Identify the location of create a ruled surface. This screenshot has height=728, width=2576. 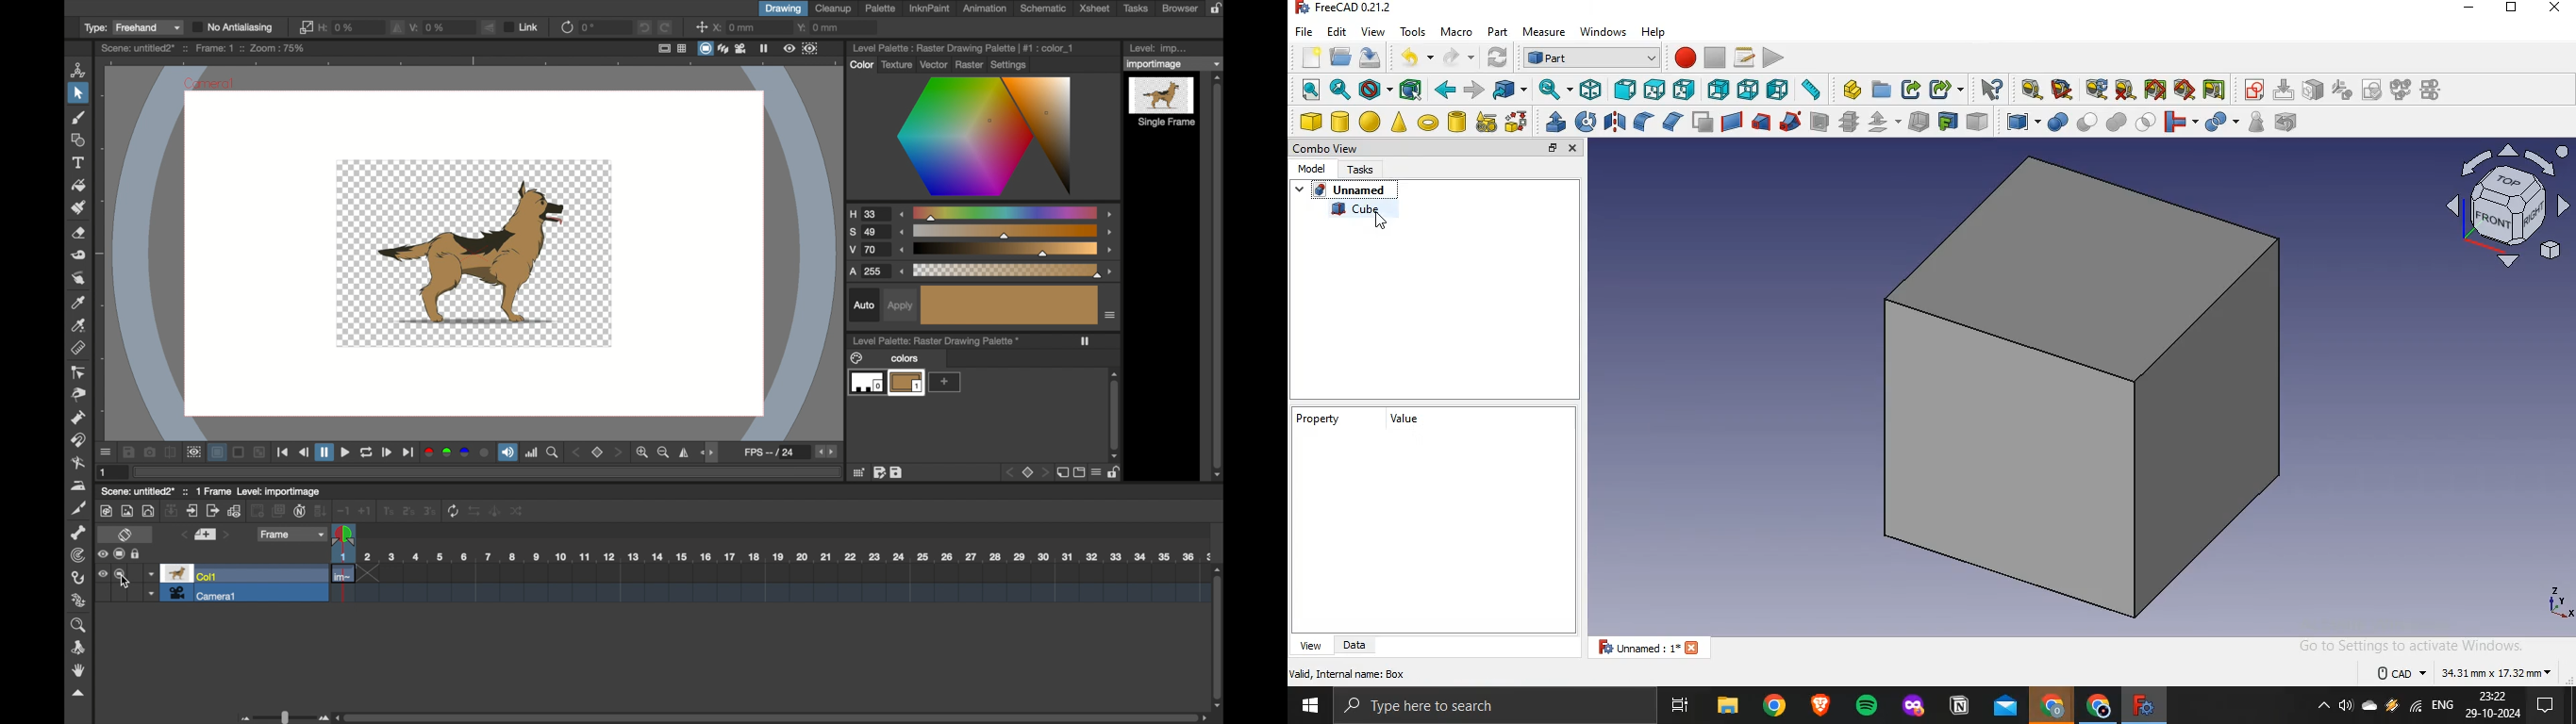
(1732, 121).